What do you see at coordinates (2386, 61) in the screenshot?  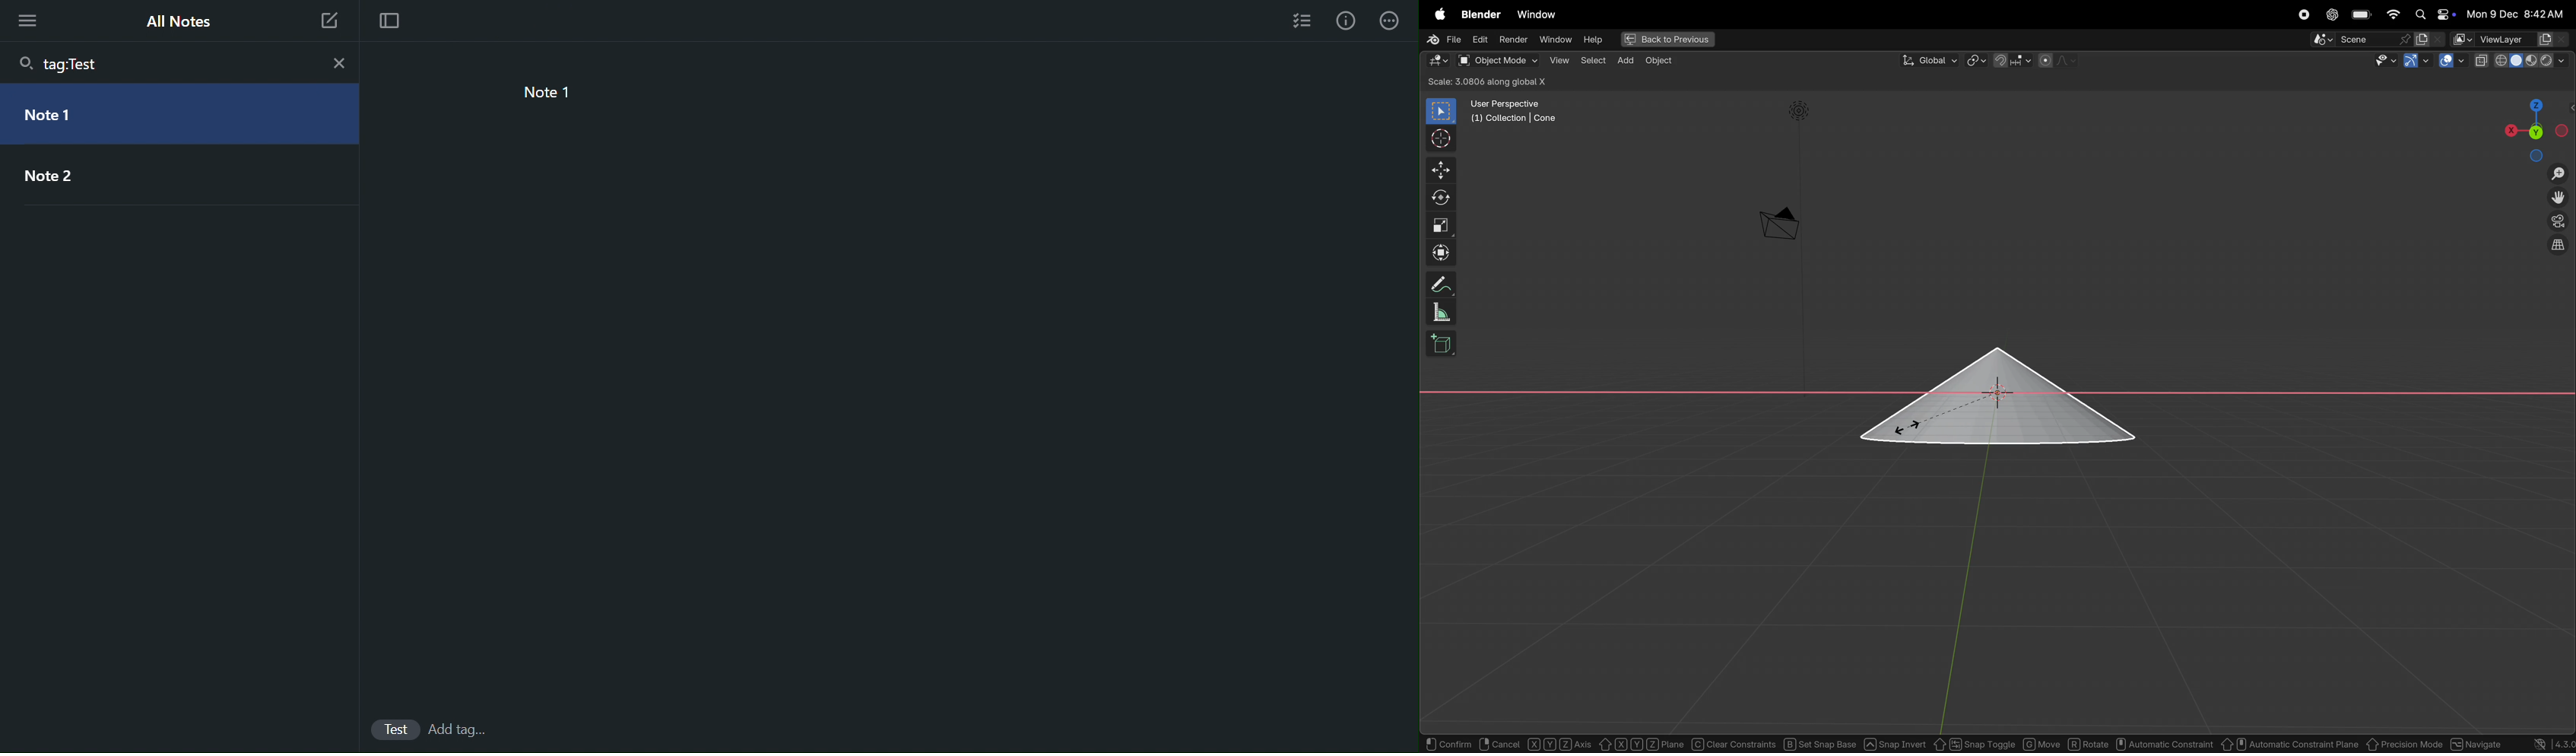 I see `show visinlilty` at bounding box center [2386, 61].